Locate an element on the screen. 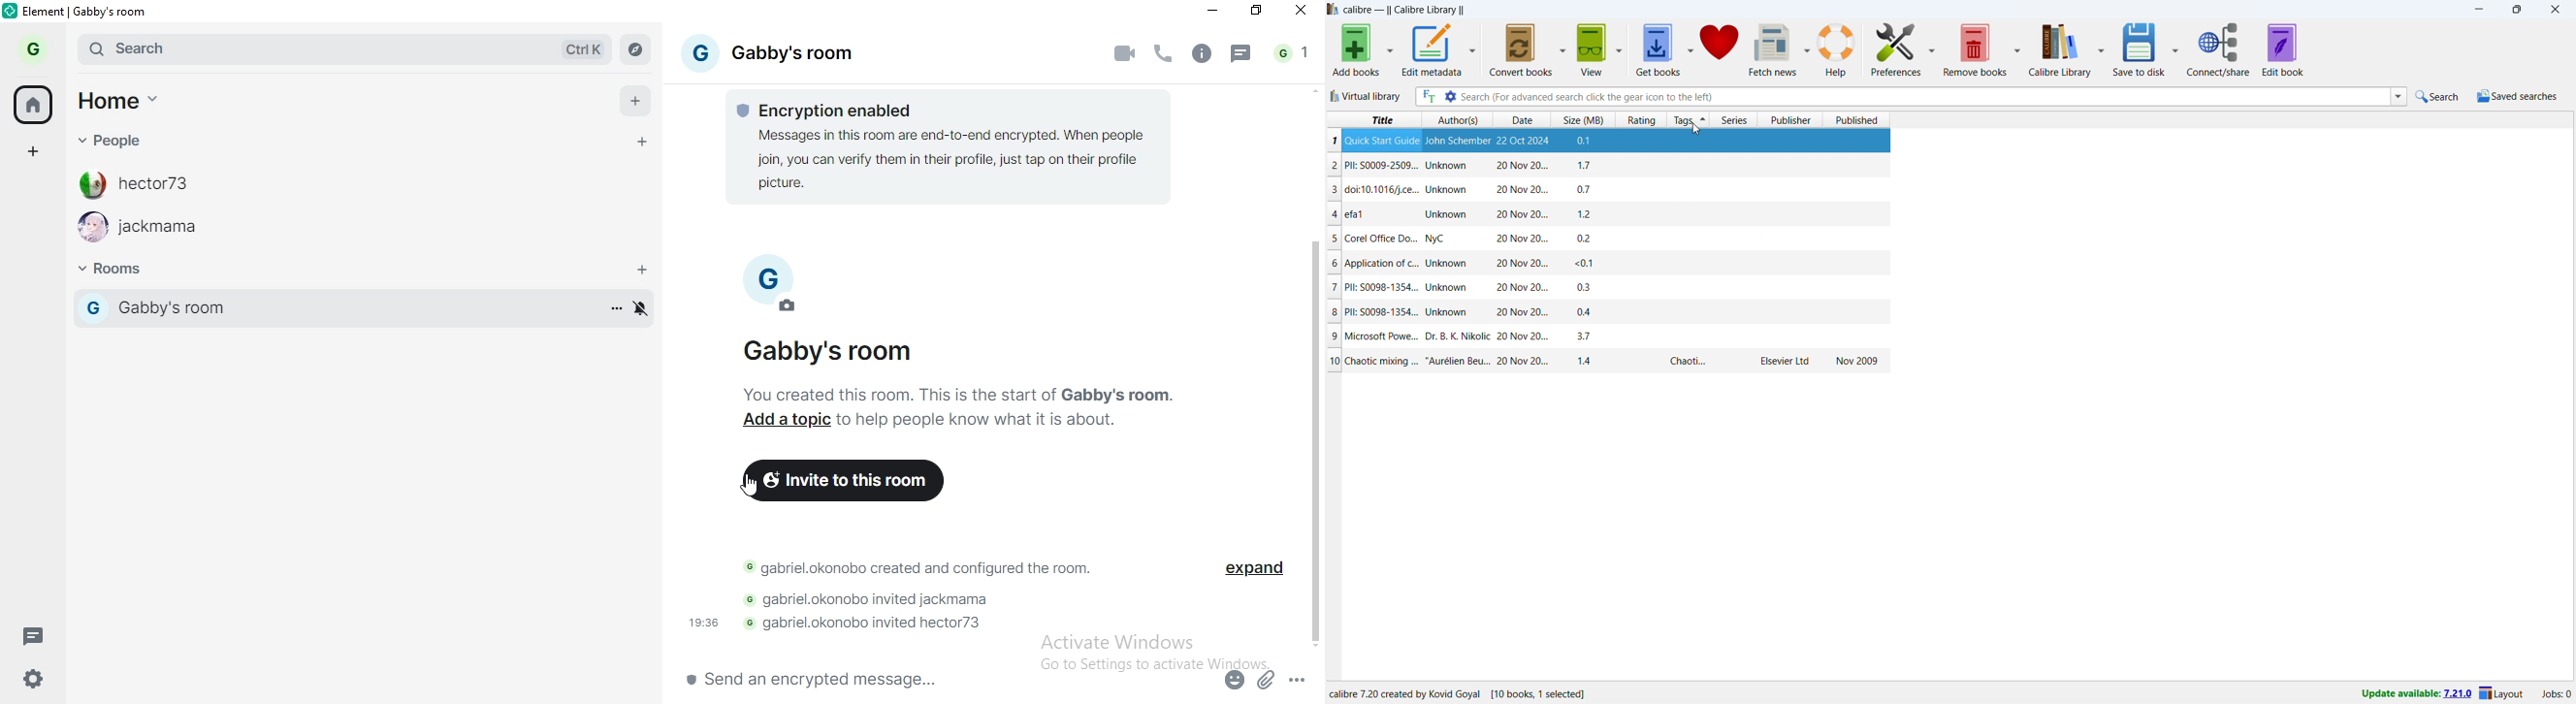 The width and height of the screenshot is (2576, 728). home is located at coordinates (117, 102).